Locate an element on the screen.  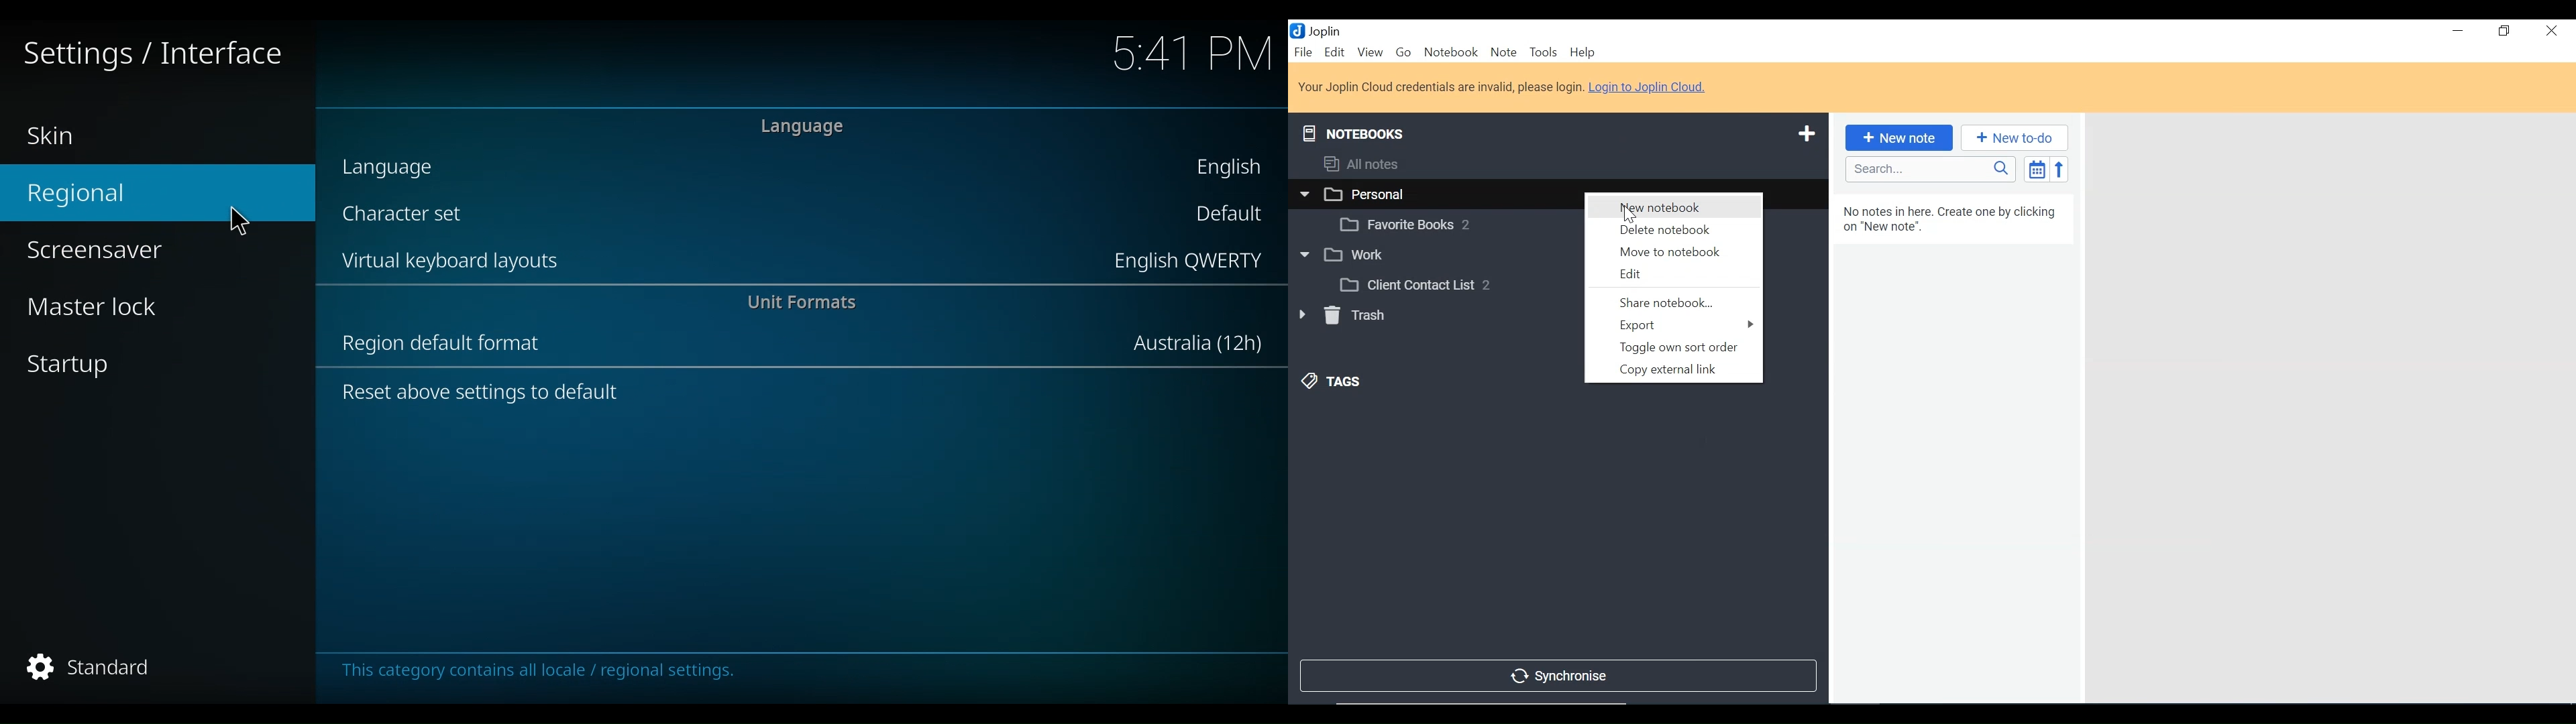
Joplin is located at coordinates (1326, 31).